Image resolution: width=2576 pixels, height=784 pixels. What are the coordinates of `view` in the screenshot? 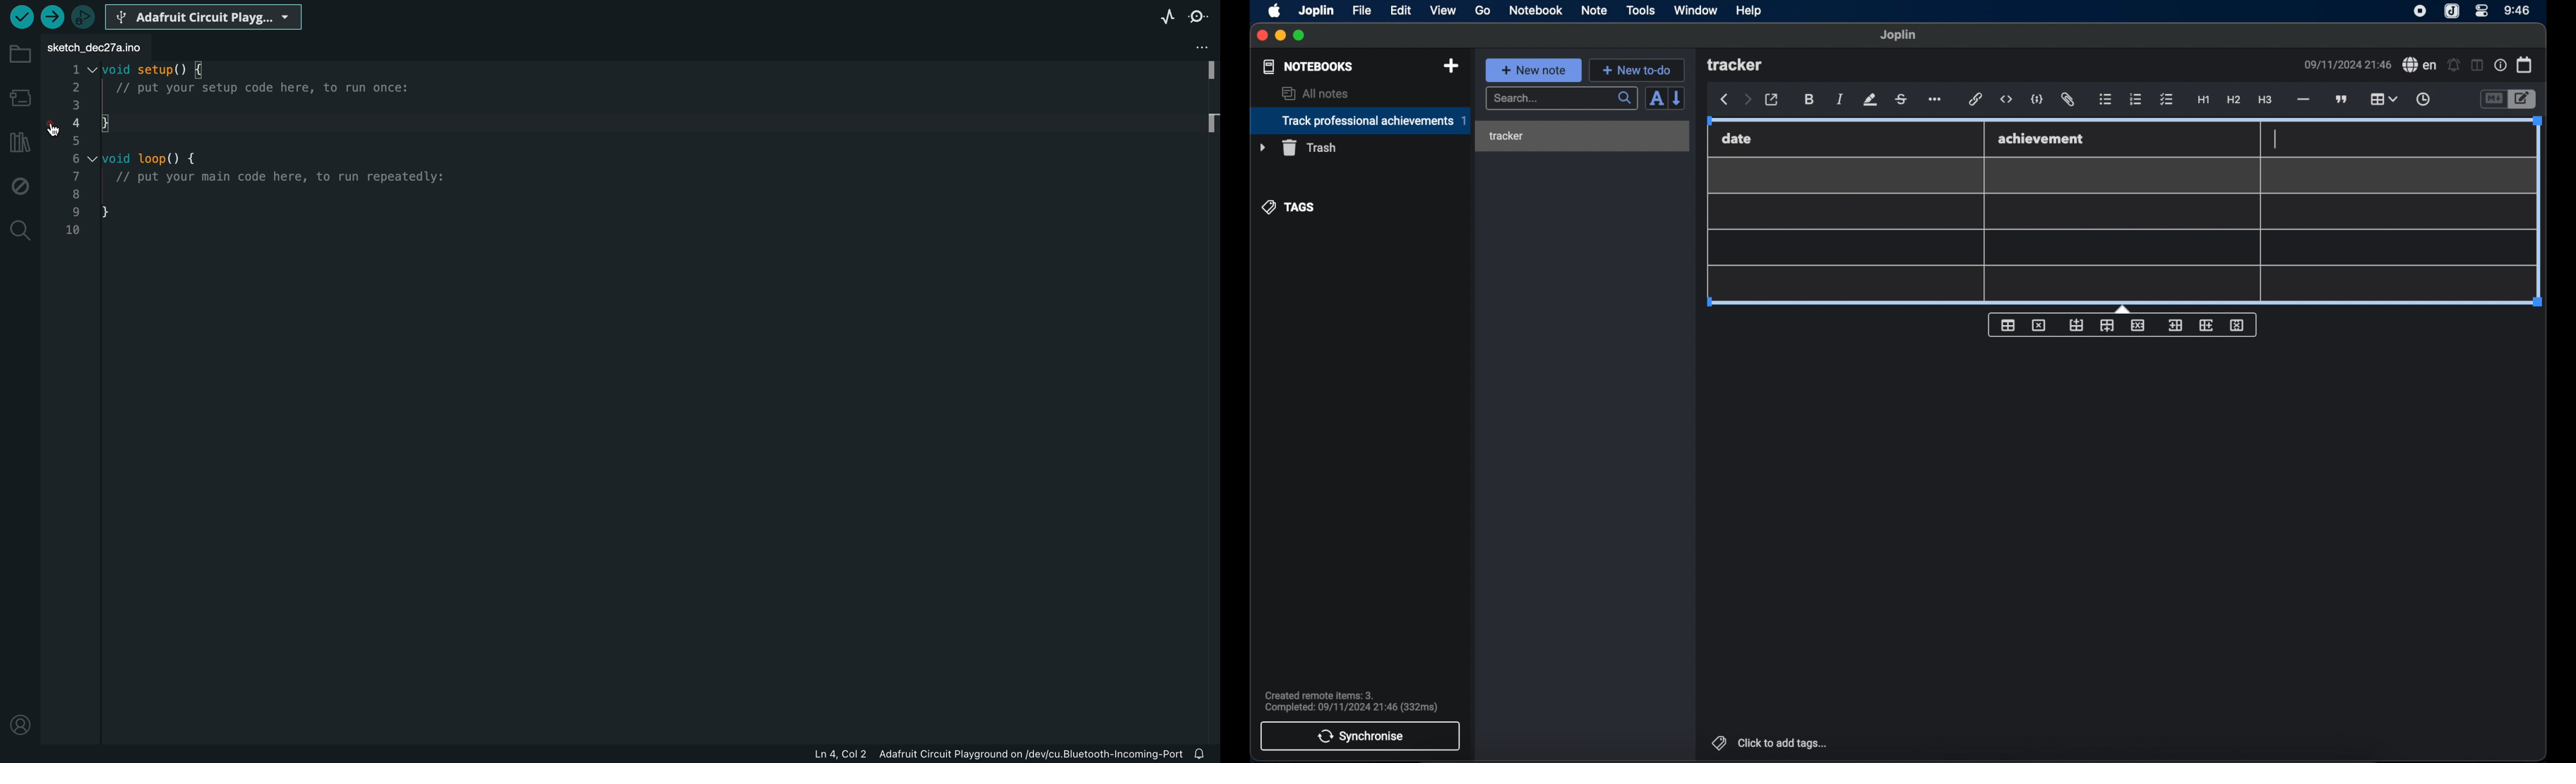 It's located at (1443, 10).